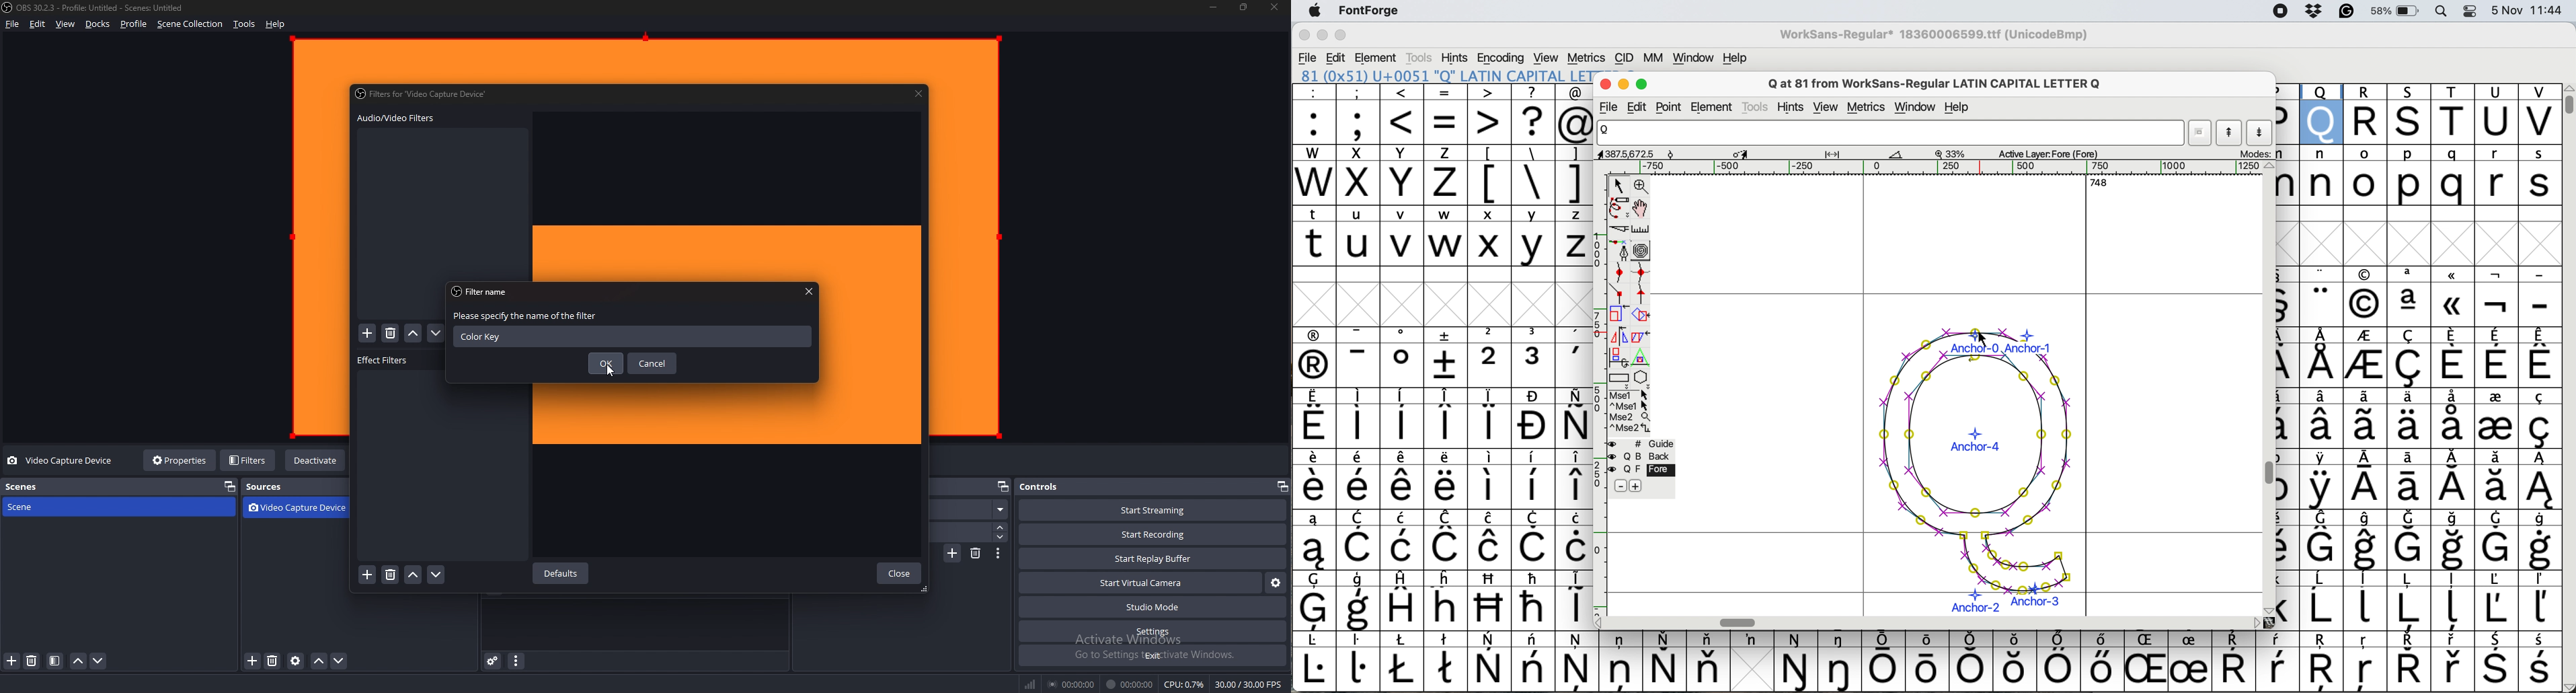 The height and width of the screenshot is (700, 2576). I want to click on flip the selection, so click(1618, 337).